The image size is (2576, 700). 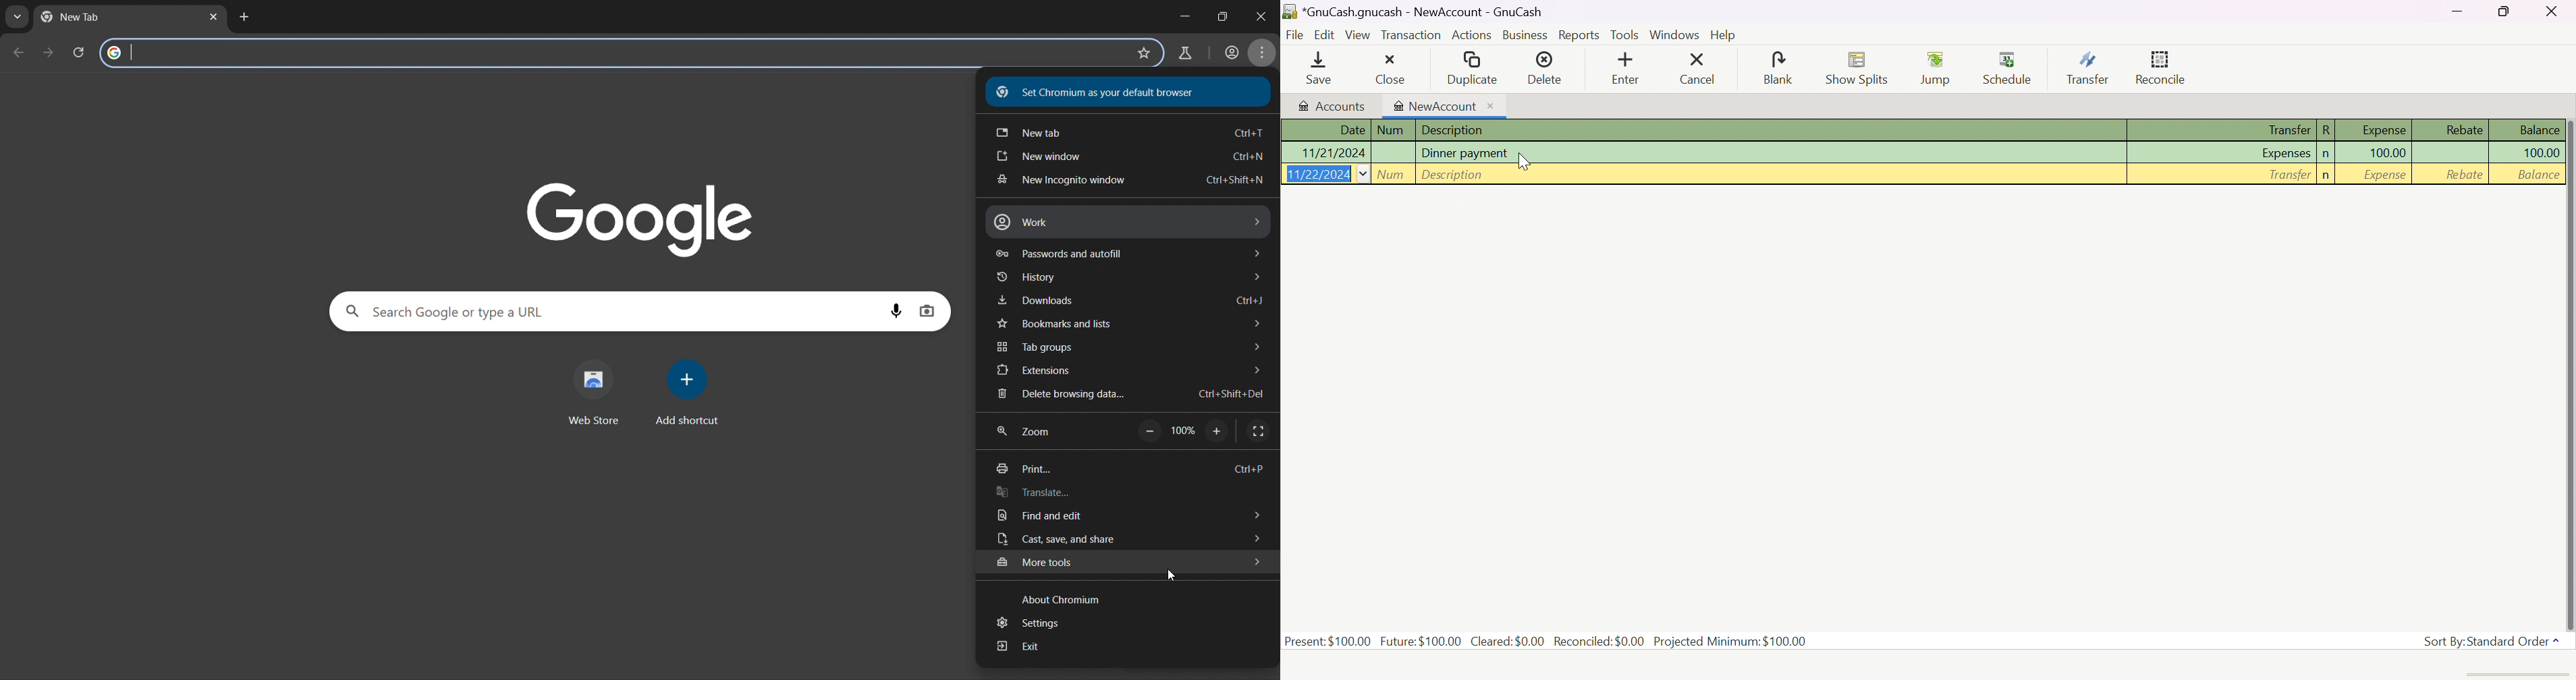 I want to click on Date, so click(x=1351, y=130).